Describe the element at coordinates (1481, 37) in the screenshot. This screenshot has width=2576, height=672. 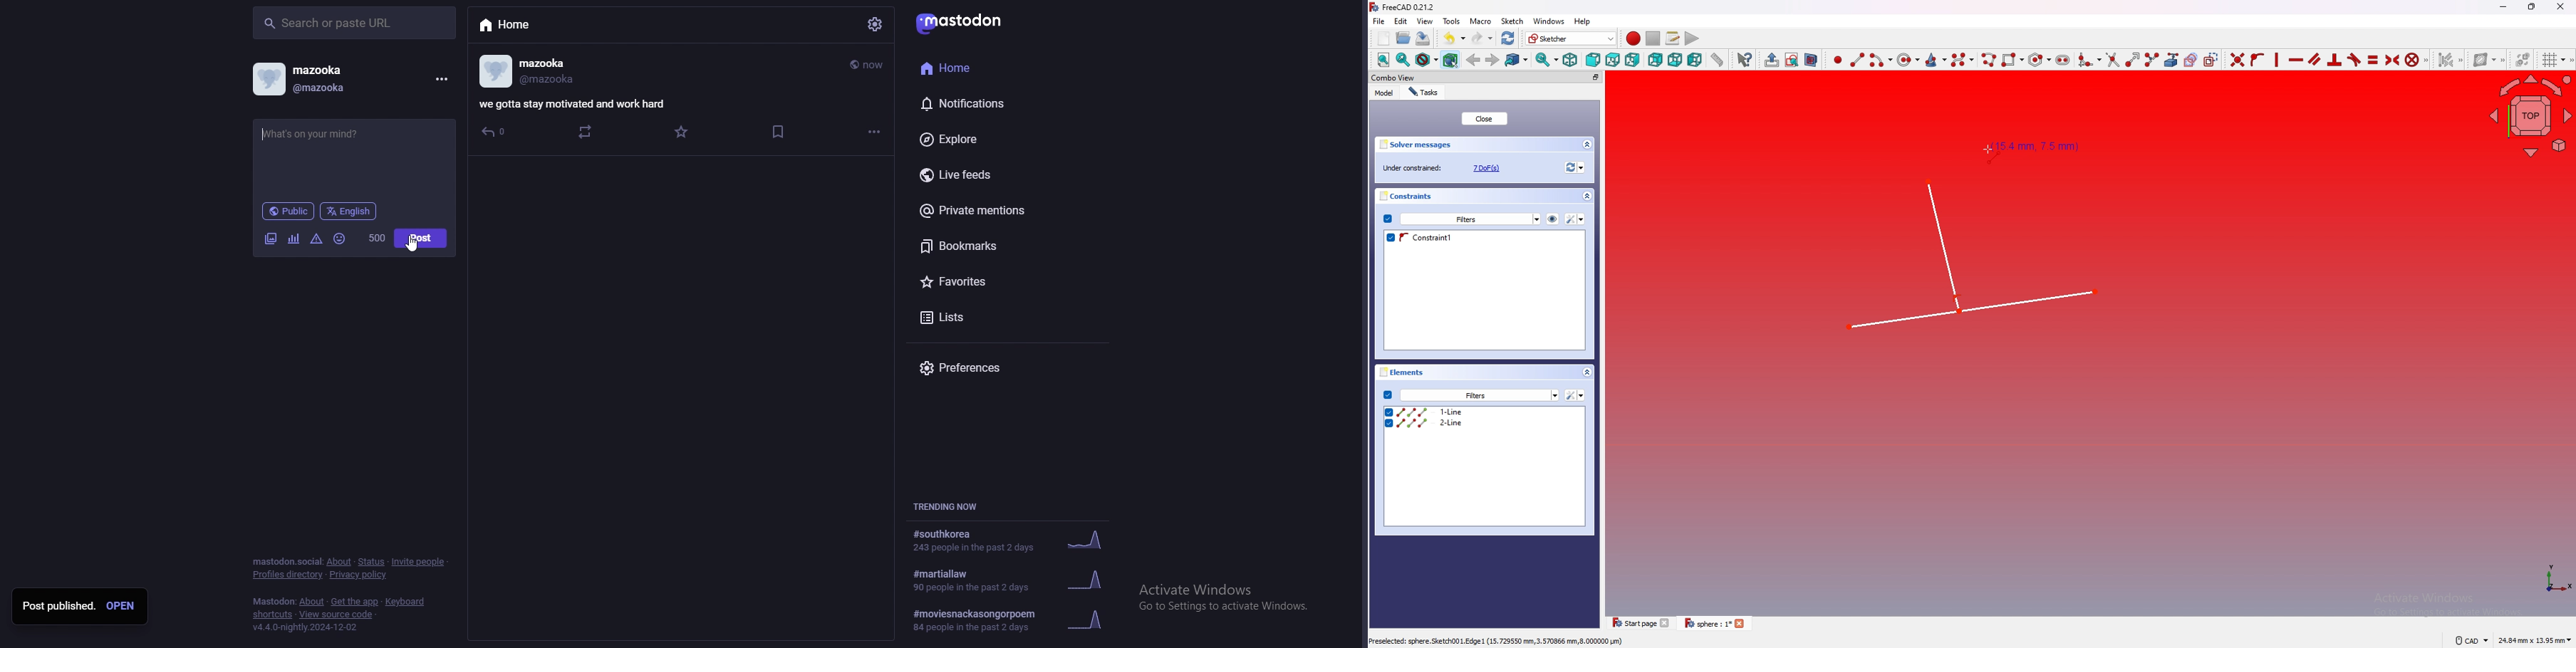
I see `Redo` at that location.